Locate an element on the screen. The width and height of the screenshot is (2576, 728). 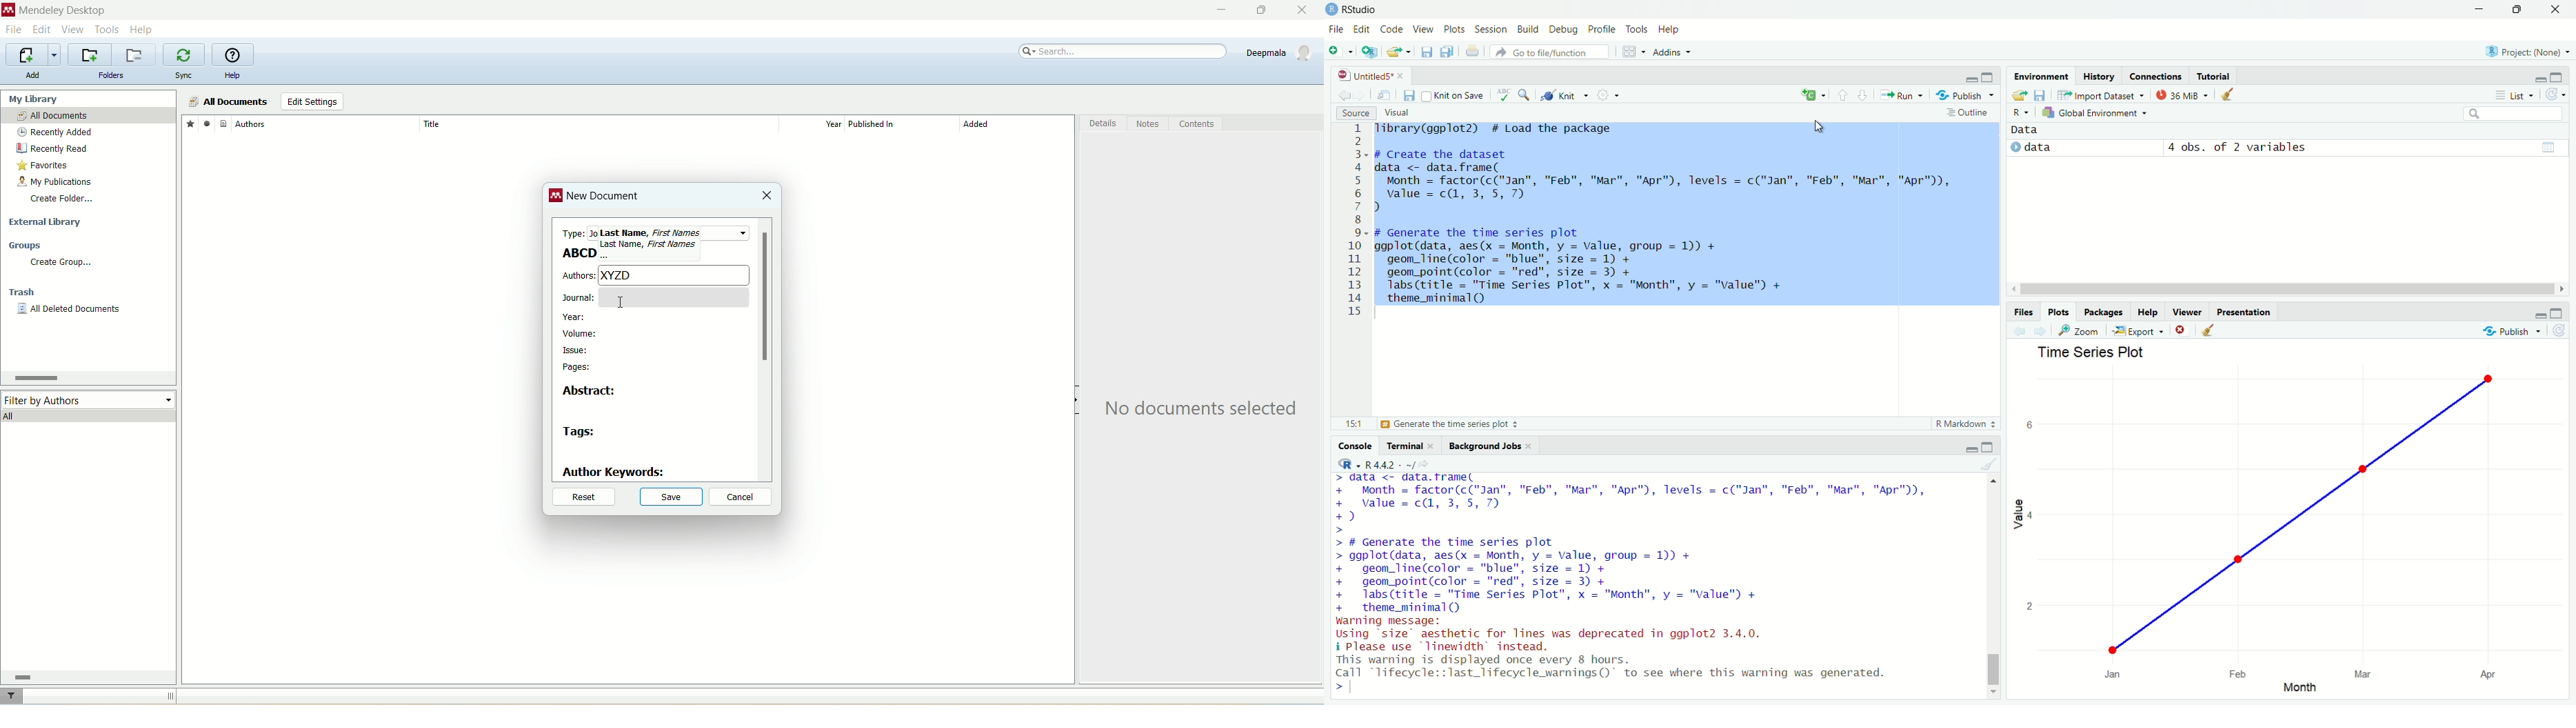
list is located at coordinates (2511, 95).